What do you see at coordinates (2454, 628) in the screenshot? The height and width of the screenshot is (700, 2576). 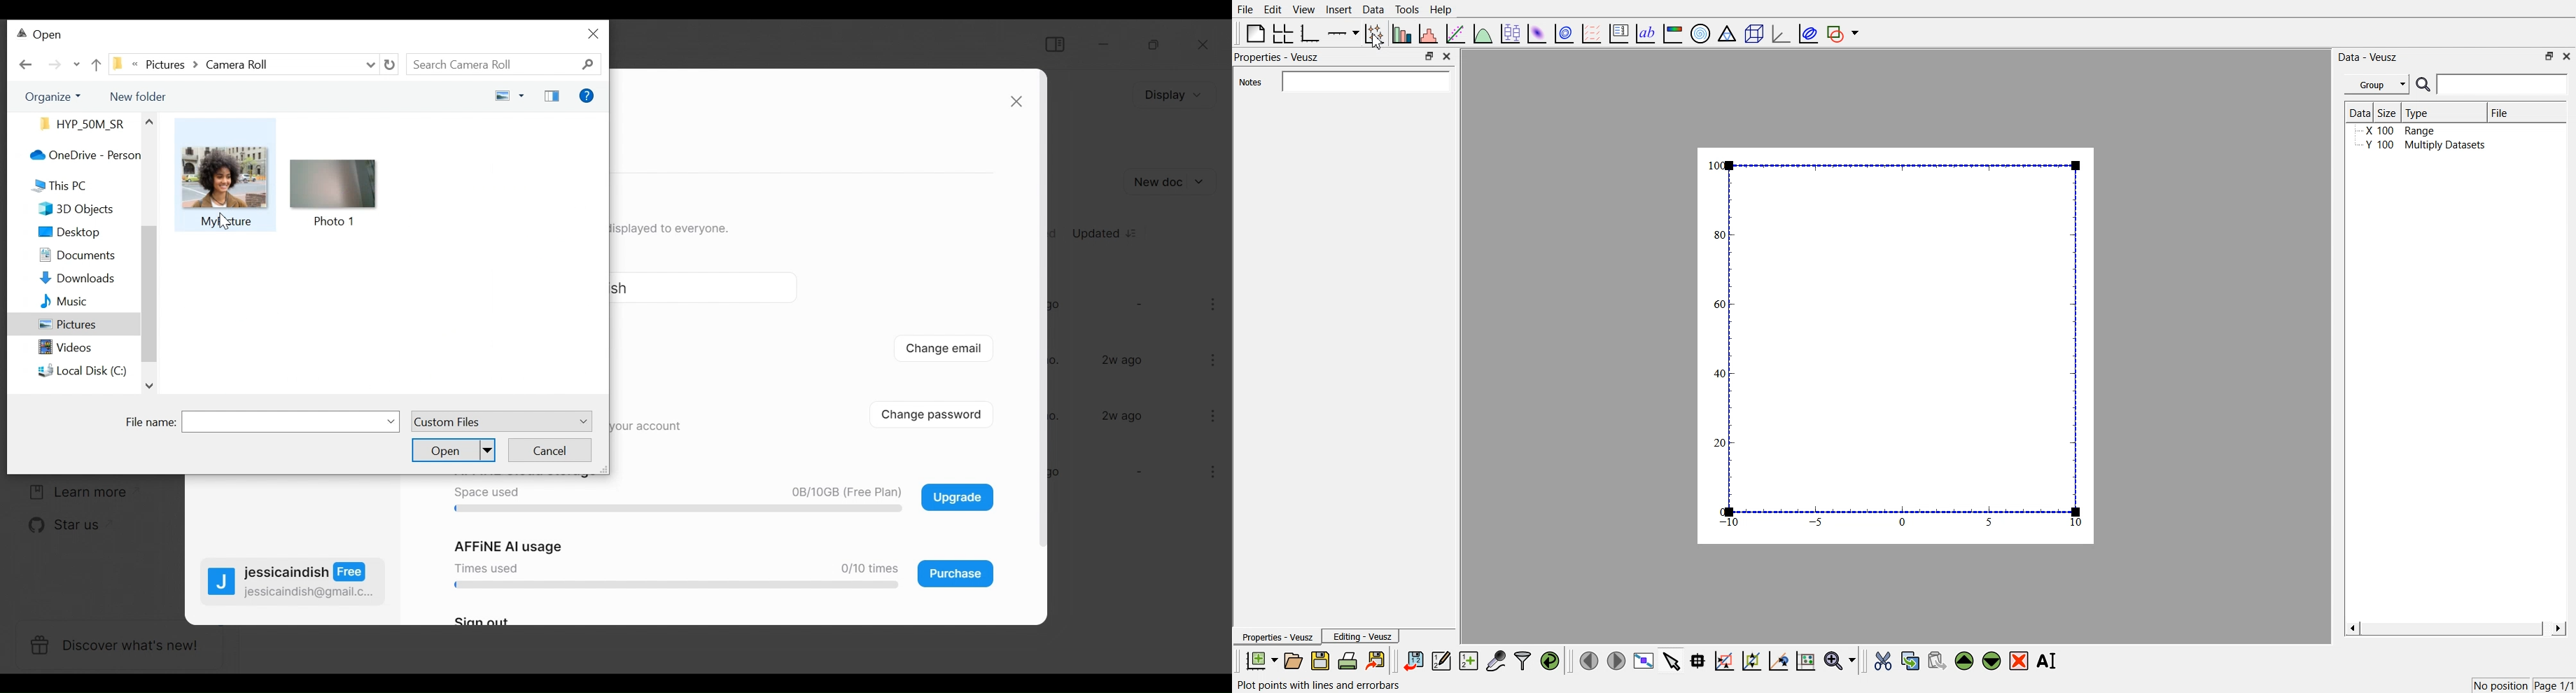 I see `scroll bar` at bounding box center [2454, 628].